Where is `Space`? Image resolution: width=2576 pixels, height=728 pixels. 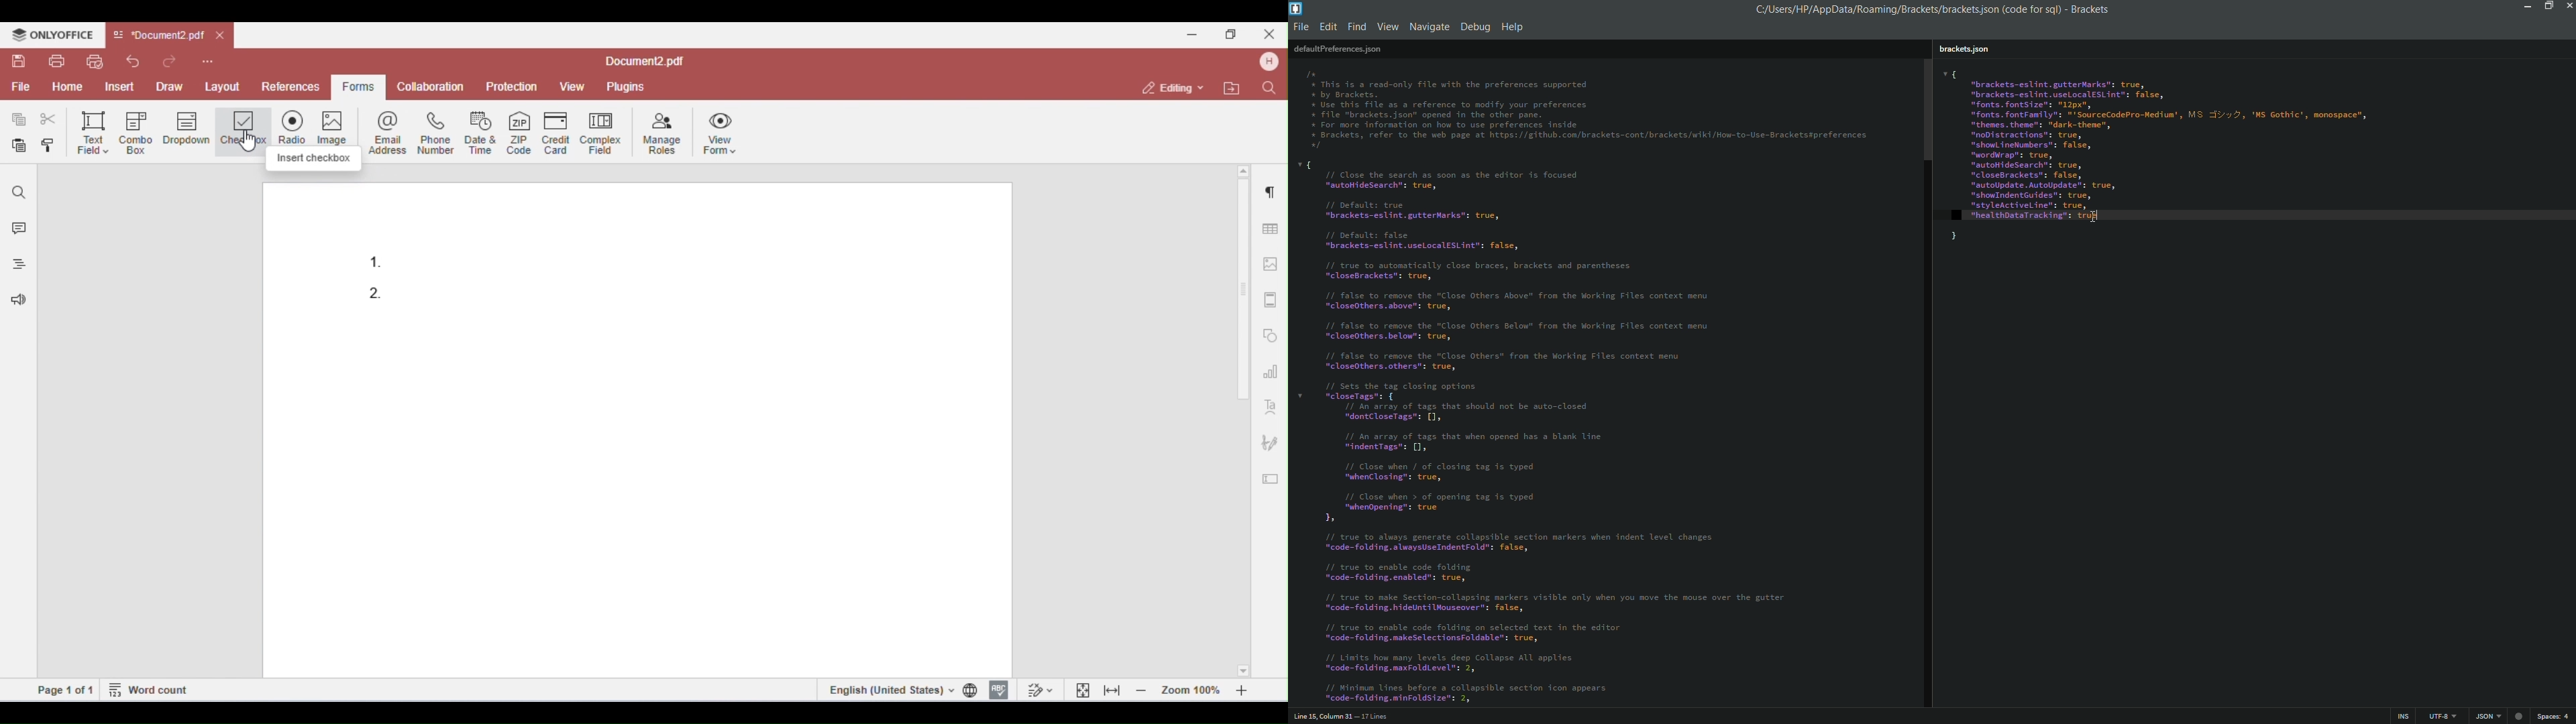 Space is located at coordinates (2556, 717).